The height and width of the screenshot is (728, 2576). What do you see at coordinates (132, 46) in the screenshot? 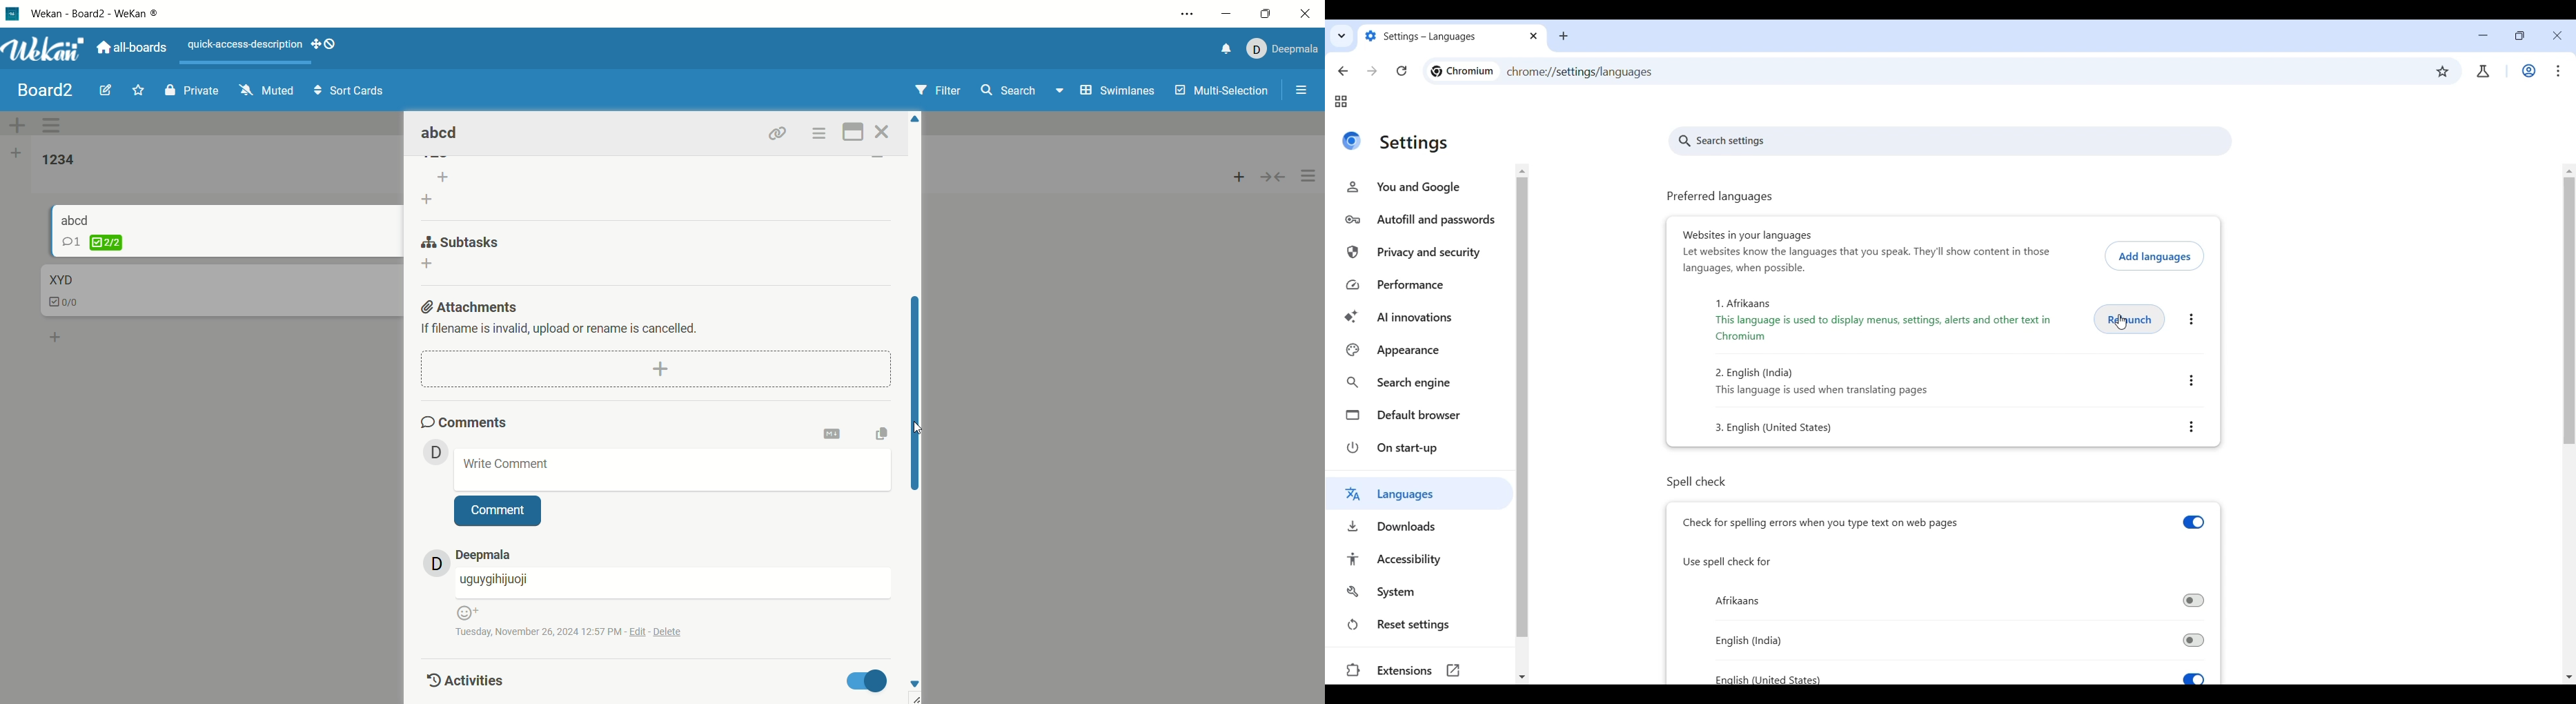
I see `all boards` at bounding box center [132, 46].